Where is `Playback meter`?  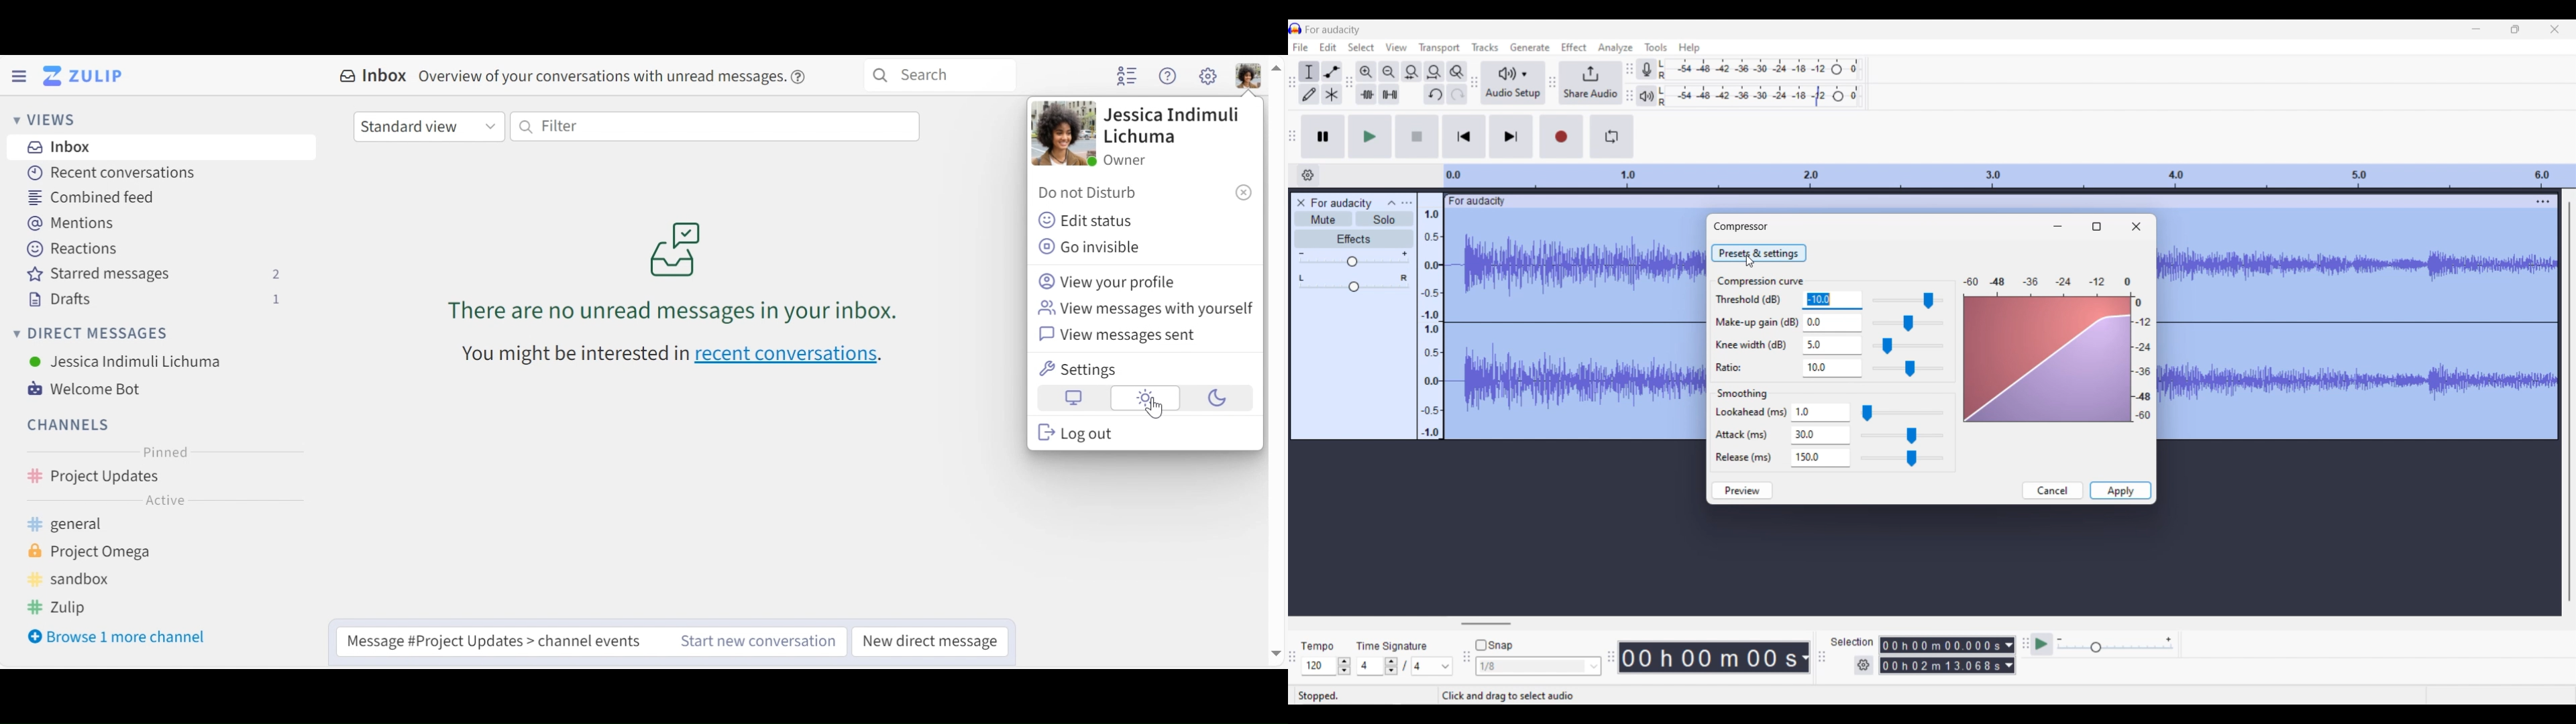 Playback meter is located at coordinates (1648, 97).